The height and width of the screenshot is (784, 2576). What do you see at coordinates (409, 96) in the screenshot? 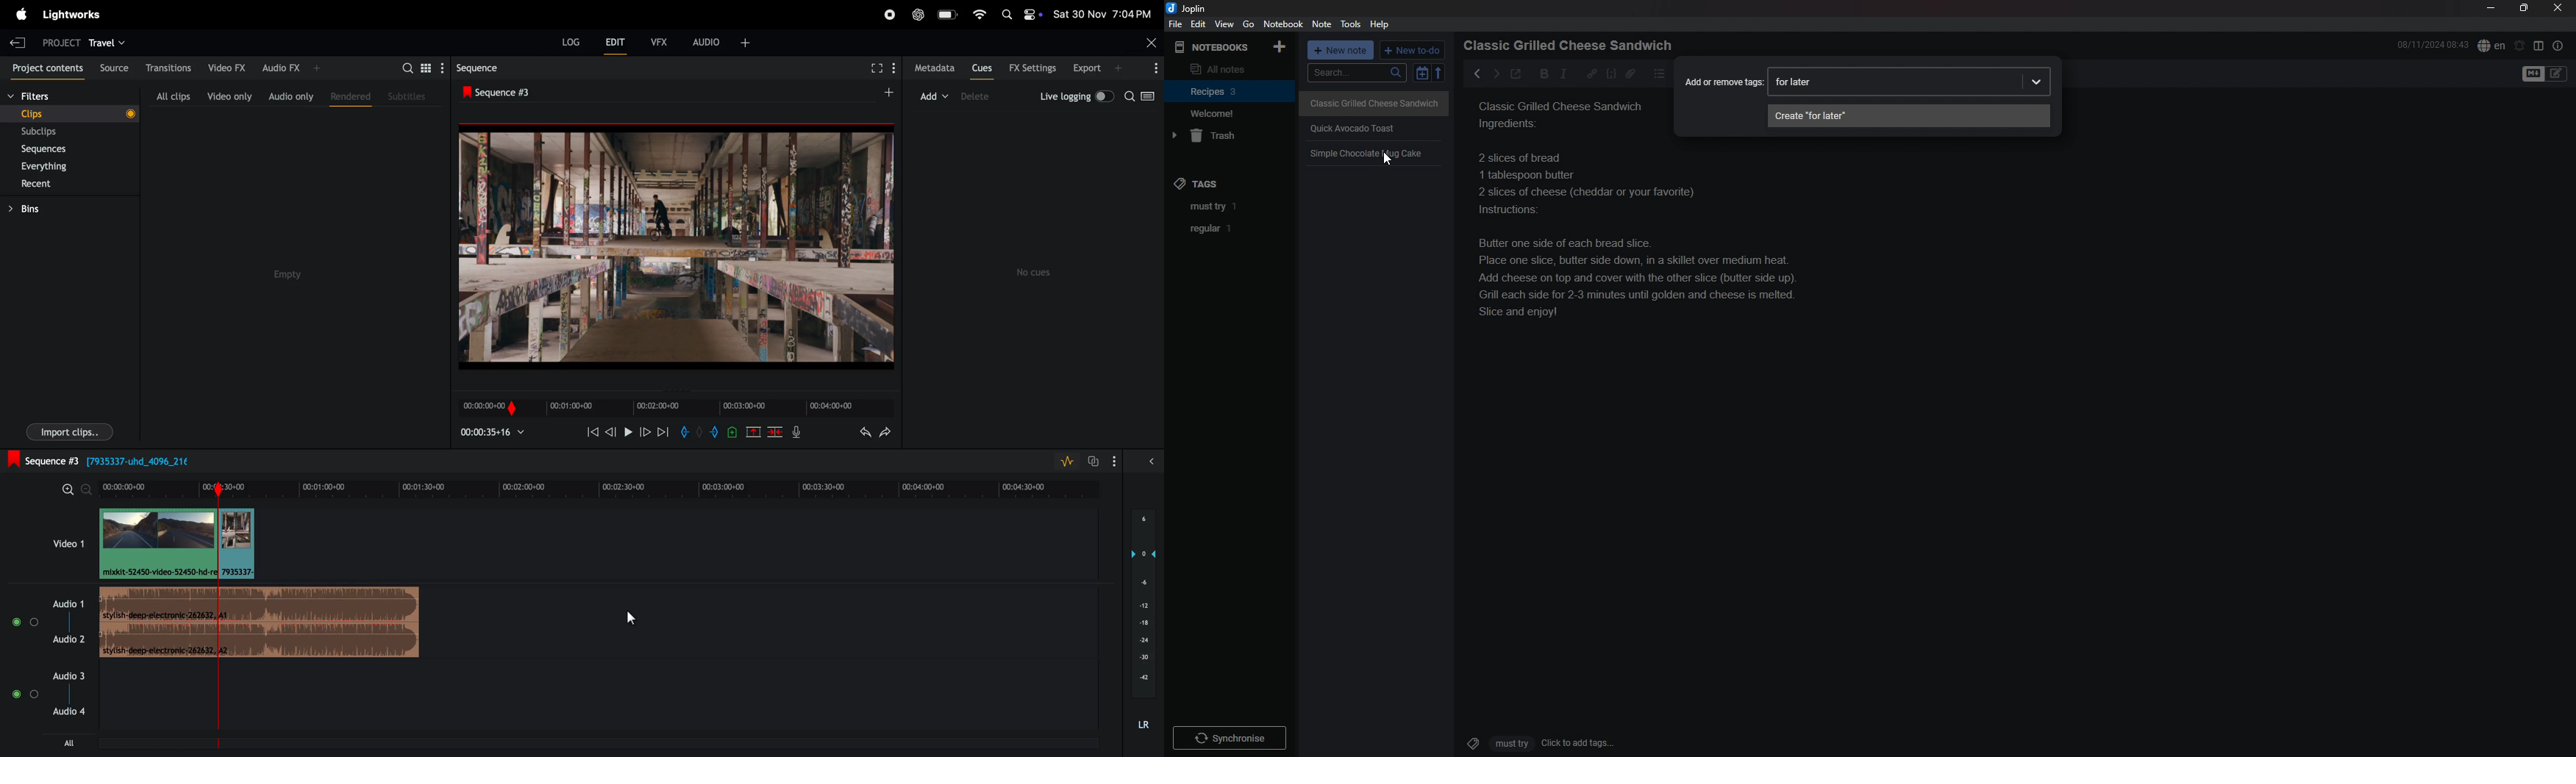
I see `subtitles` at bounding box center [409, 96].